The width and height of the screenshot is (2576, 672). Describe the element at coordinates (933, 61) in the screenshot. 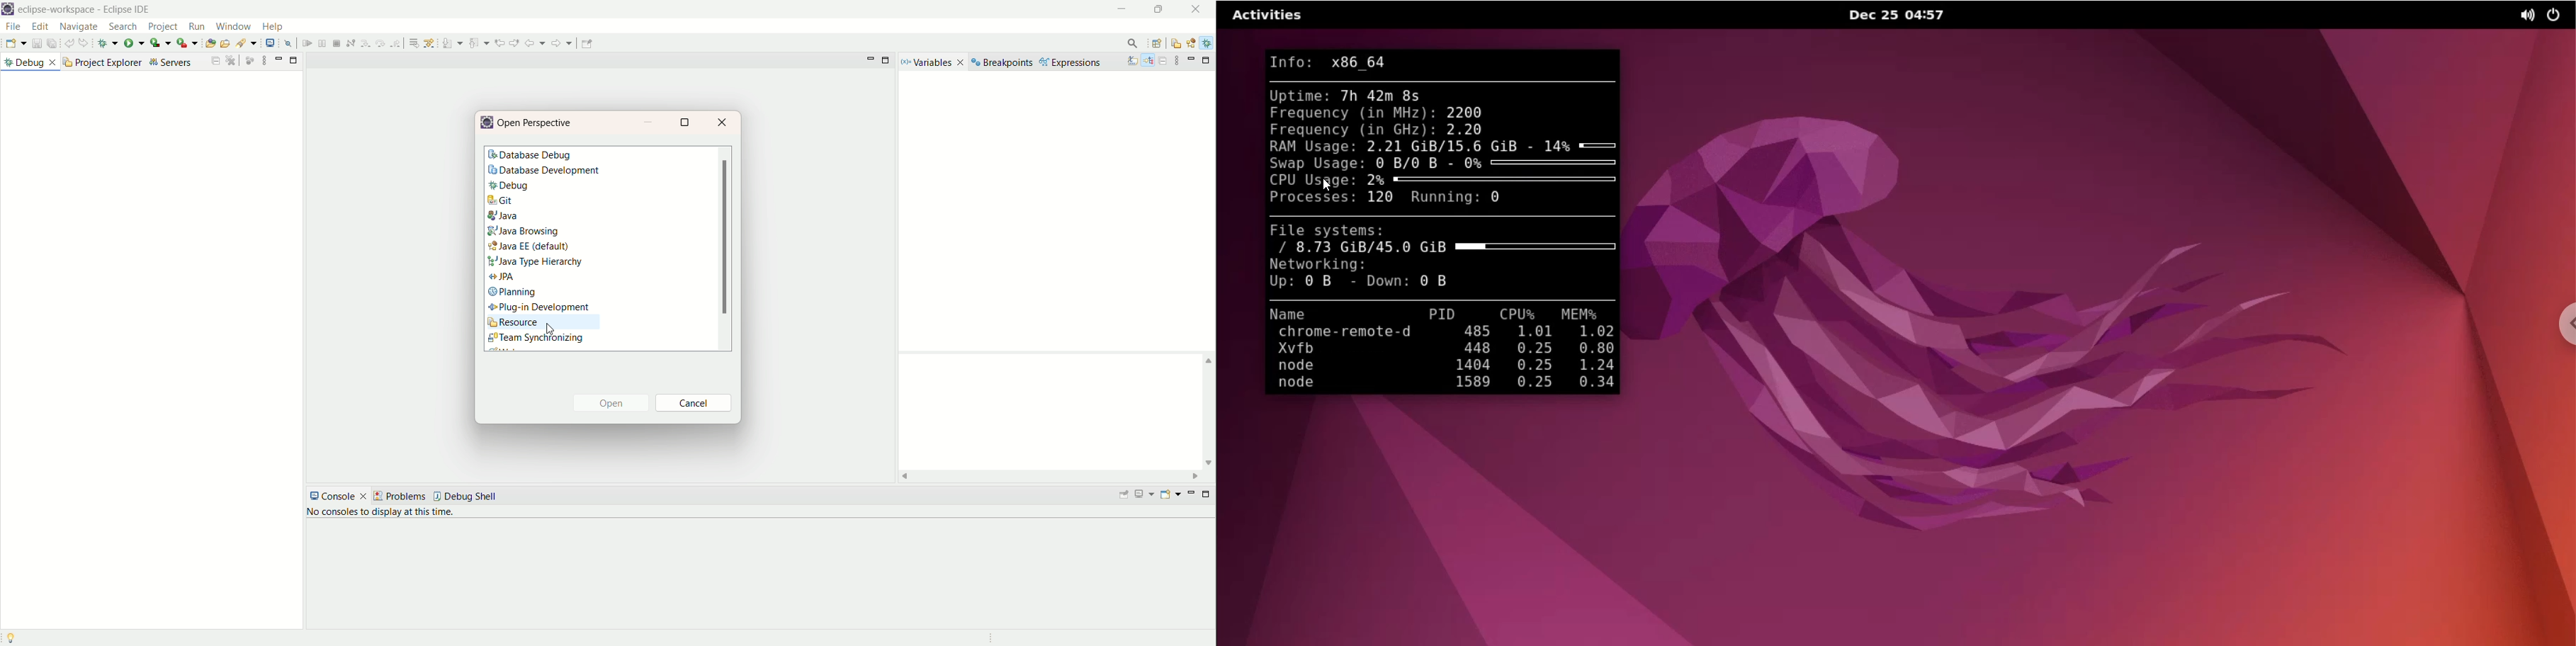

I see `variables` at that location.